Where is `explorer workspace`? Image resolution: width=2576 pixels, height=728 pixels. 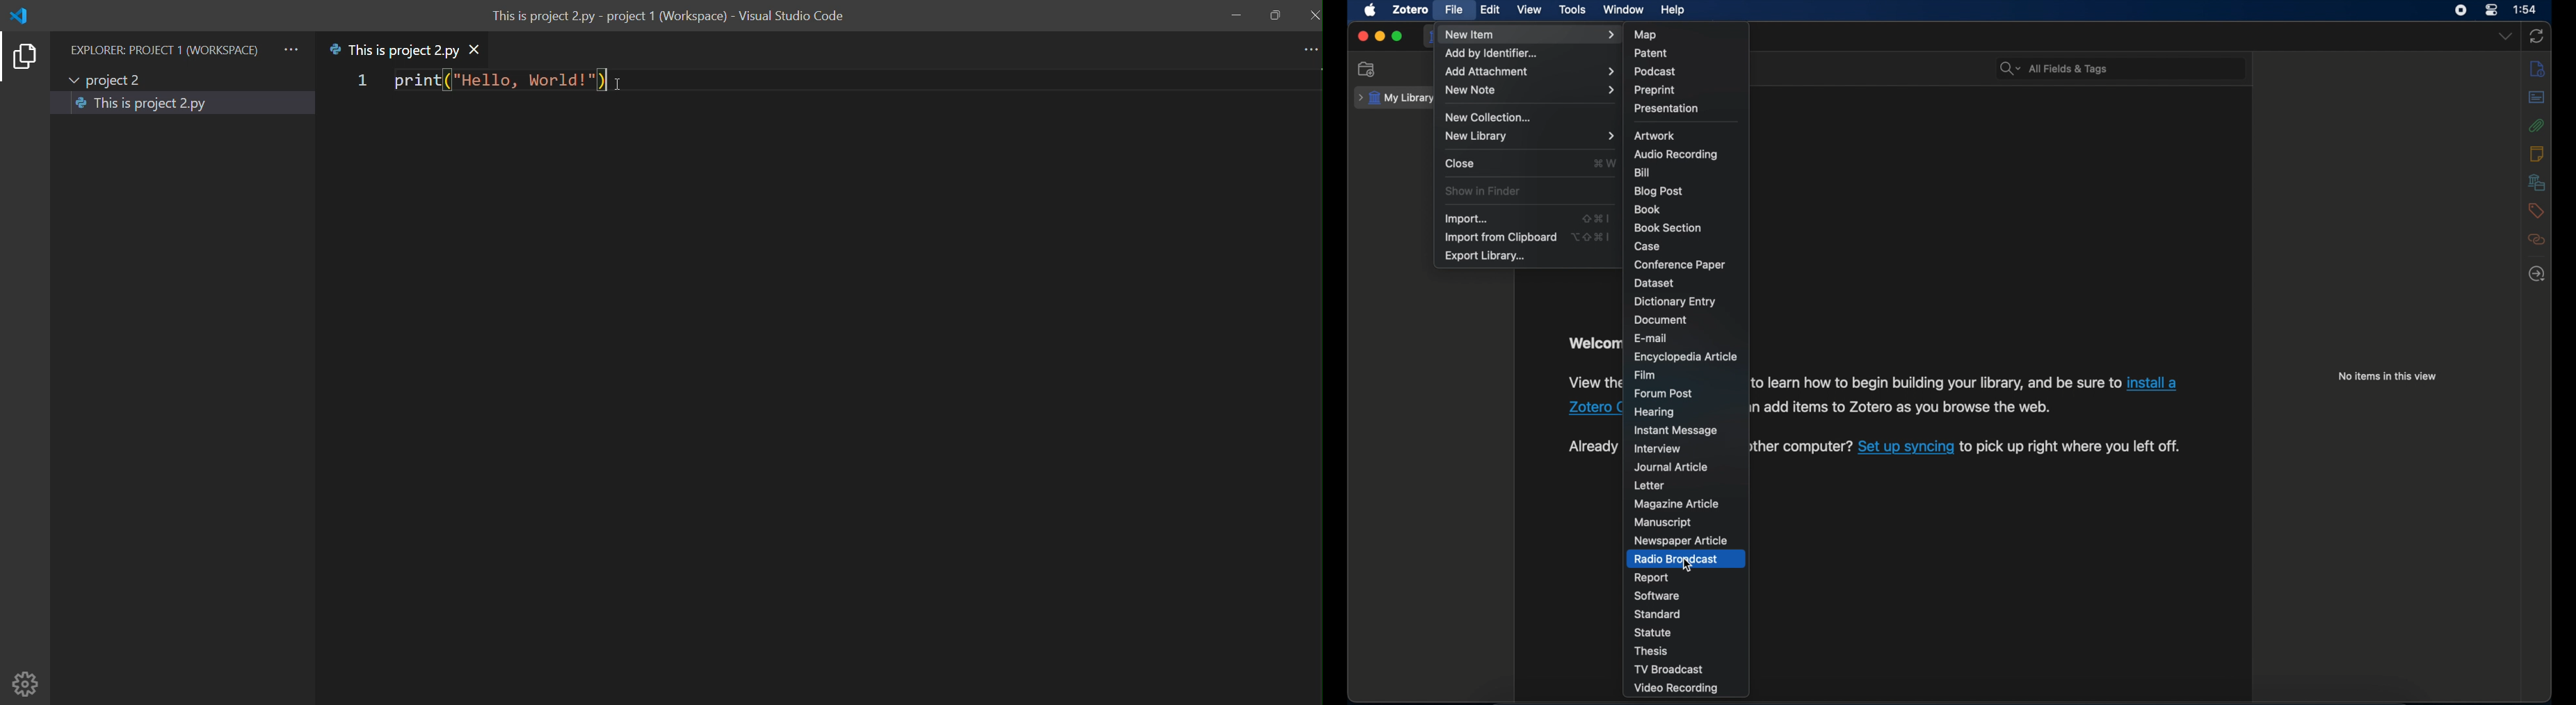 explorer workspace is located at coordinates (164, 49).